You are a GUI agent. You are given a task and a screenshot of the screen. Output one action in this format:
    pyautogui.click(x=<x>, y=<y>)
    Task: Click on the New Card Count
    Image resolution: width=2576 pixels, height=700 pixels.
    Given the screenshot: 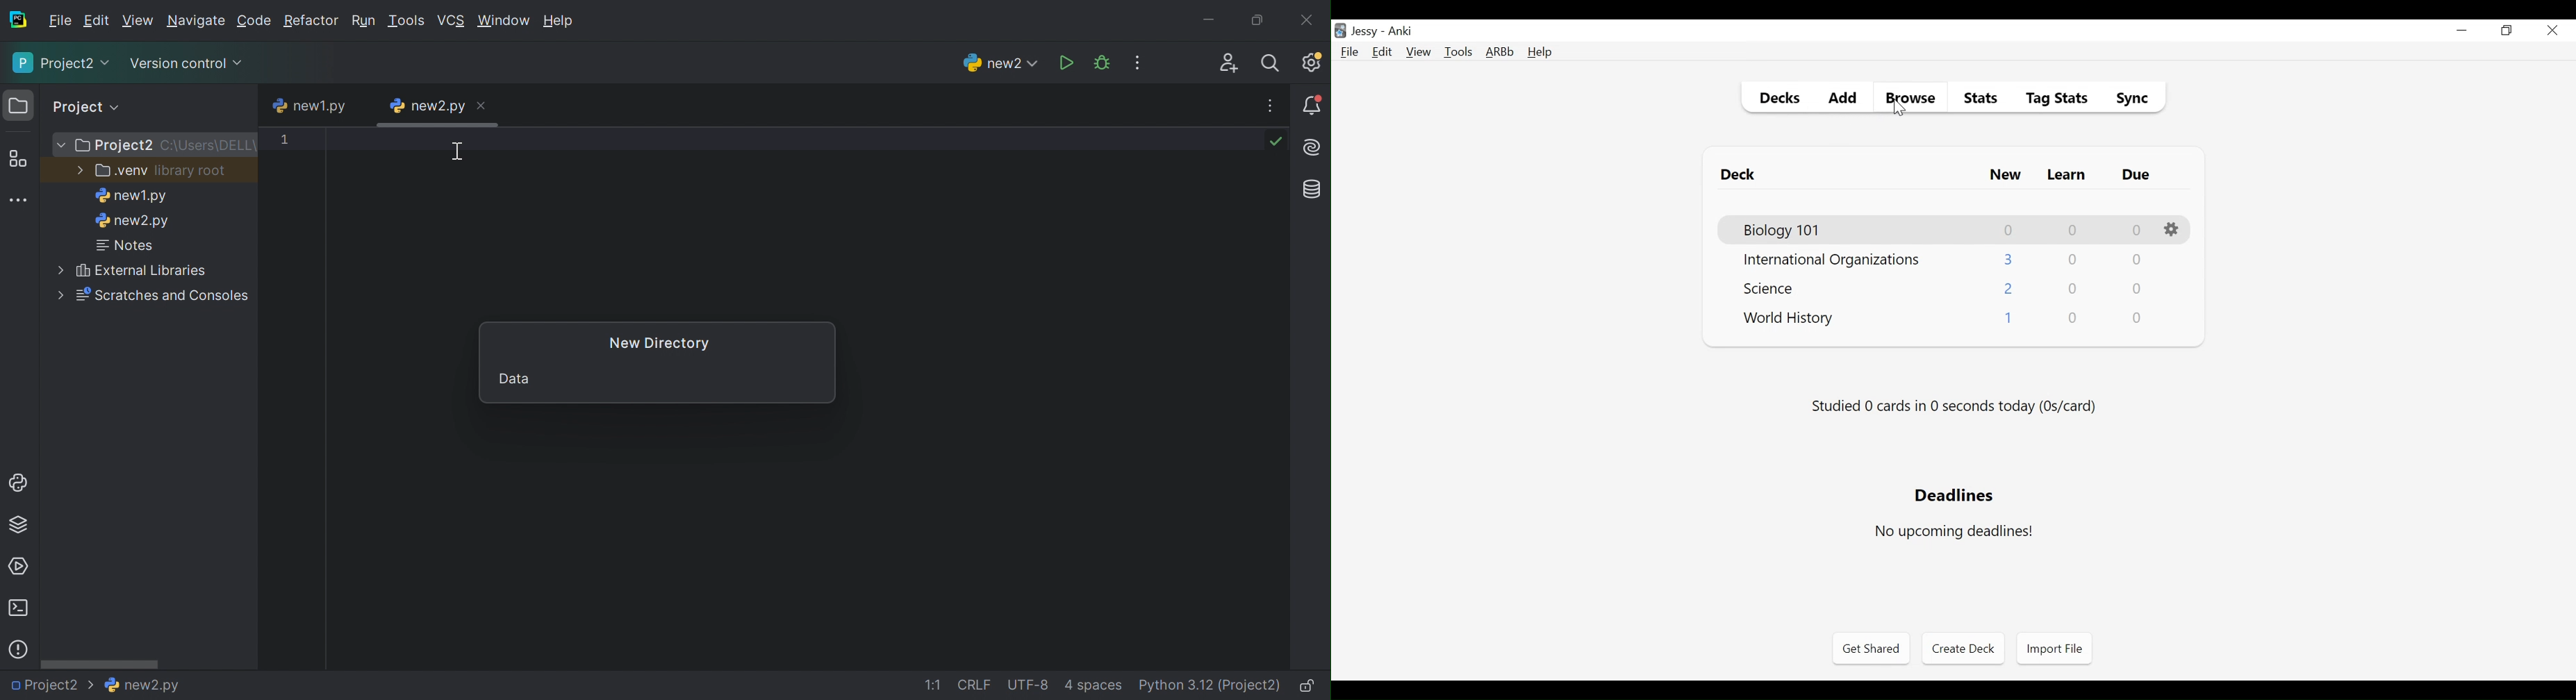 What is the action you would take?
    pyautogui.click(x=2009, y=230)
    